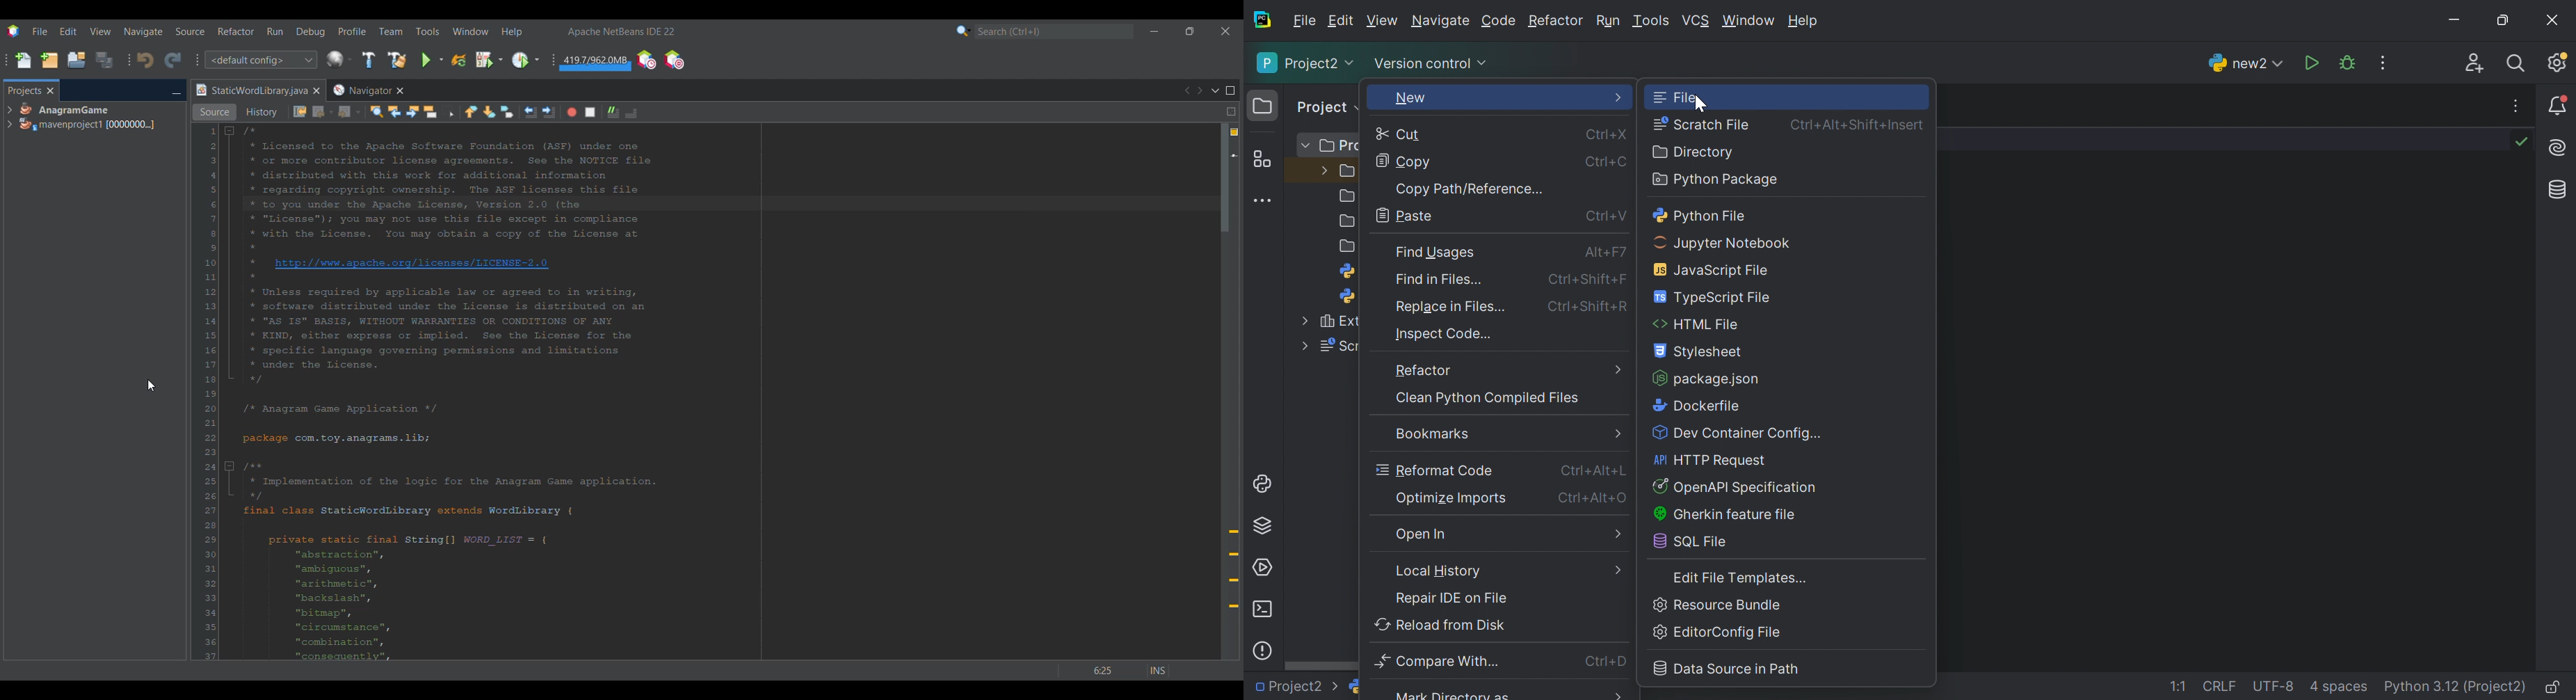  Describe the element at coordinates (1620, 535) in the screenshot. I see `More` at that location.